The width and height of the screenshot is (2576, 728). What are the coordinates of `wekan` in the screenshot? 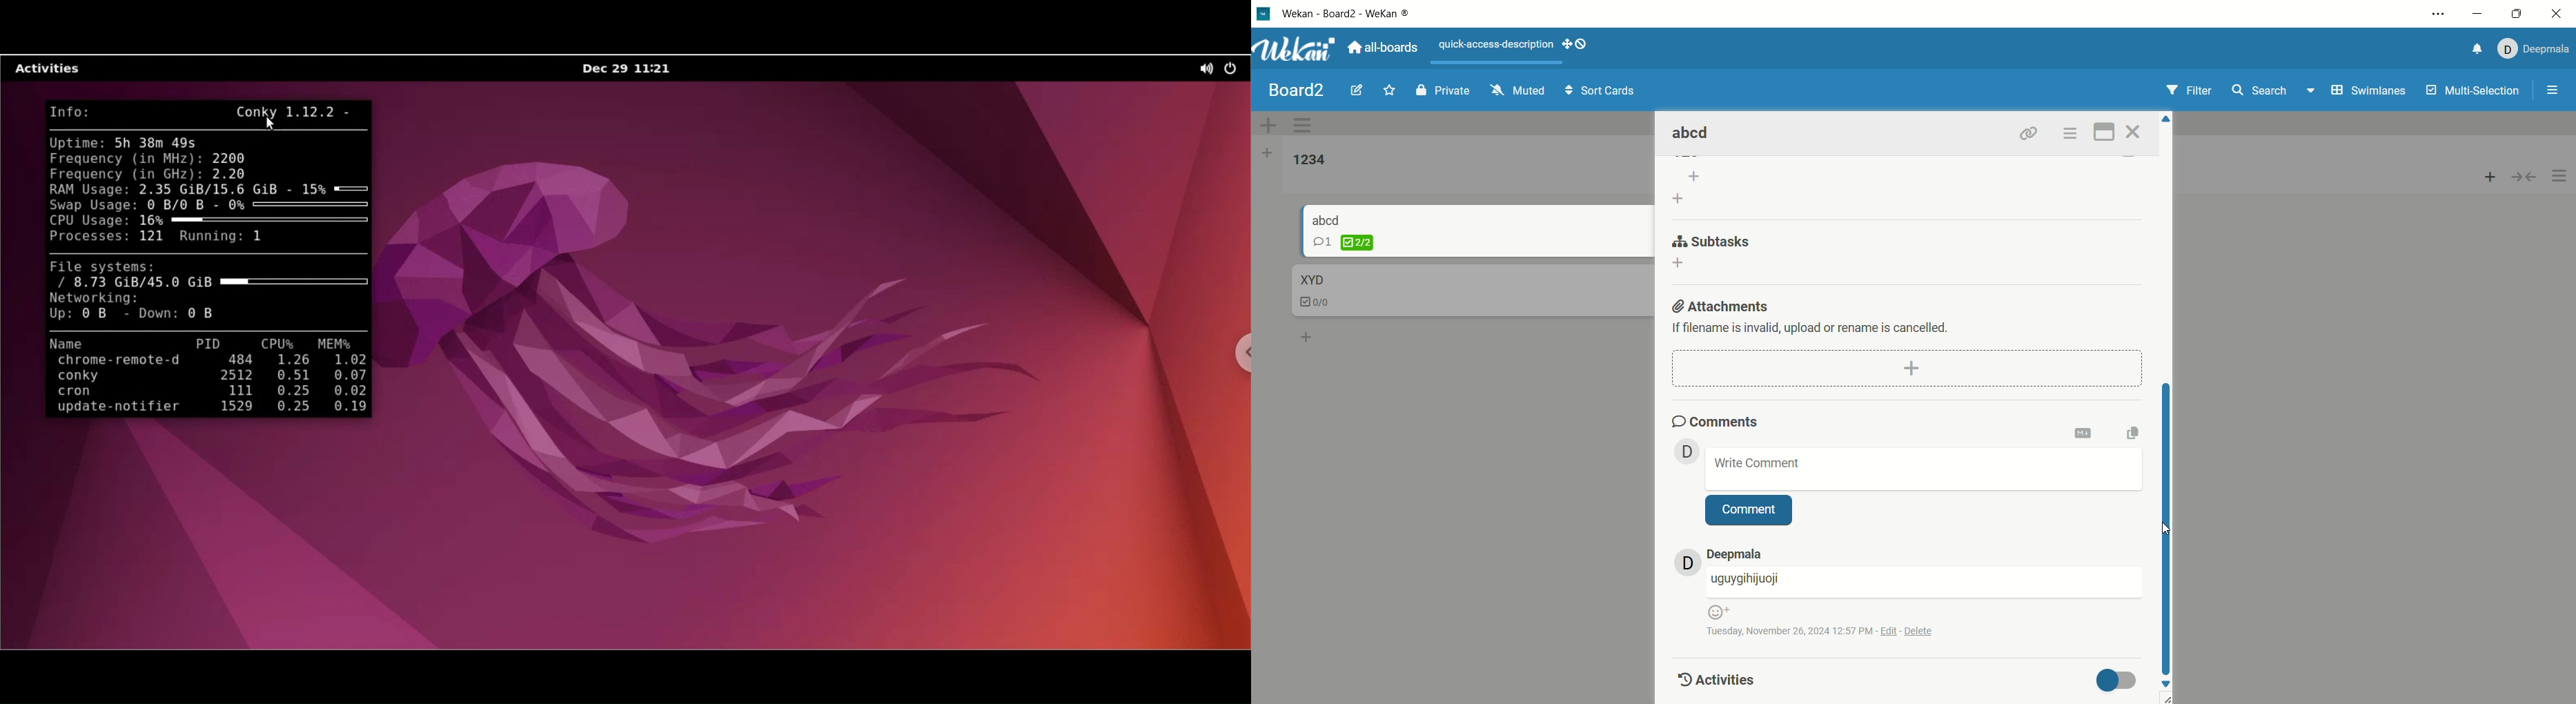 It's located at (1295, 51).